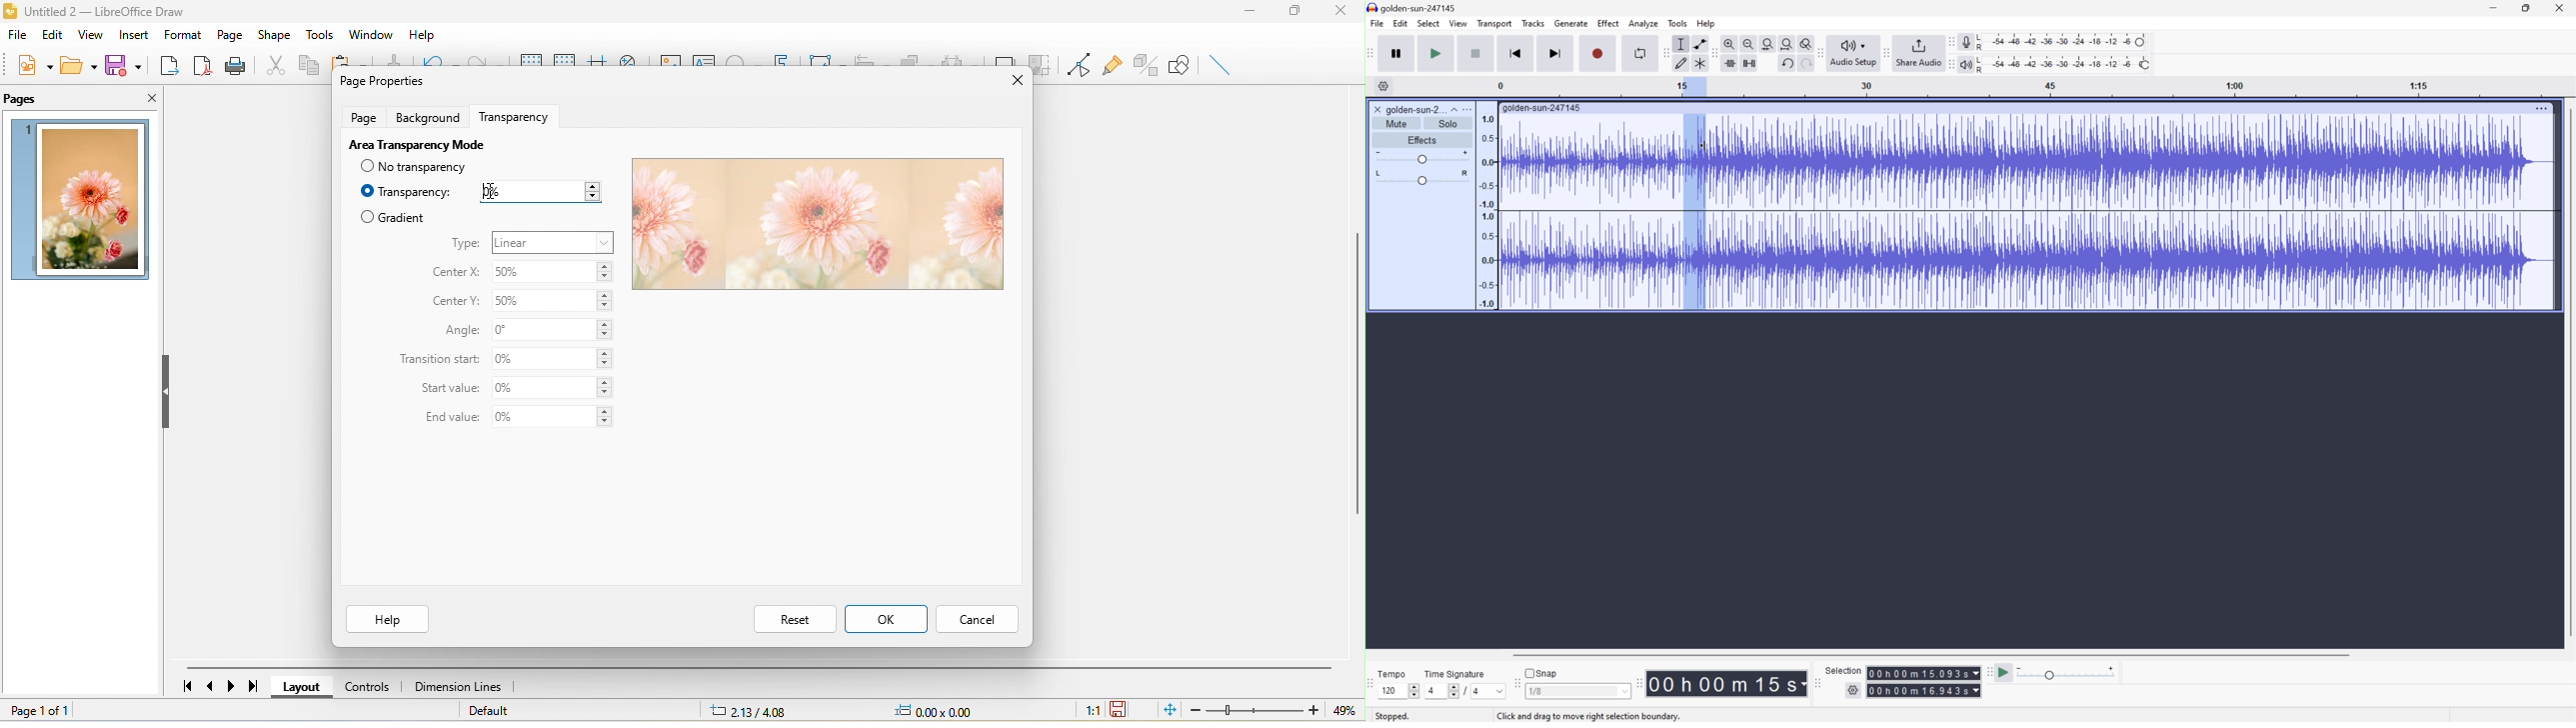  Describe the element at coordinates (554, 330) in the screenshot. I see `0%` at that location.